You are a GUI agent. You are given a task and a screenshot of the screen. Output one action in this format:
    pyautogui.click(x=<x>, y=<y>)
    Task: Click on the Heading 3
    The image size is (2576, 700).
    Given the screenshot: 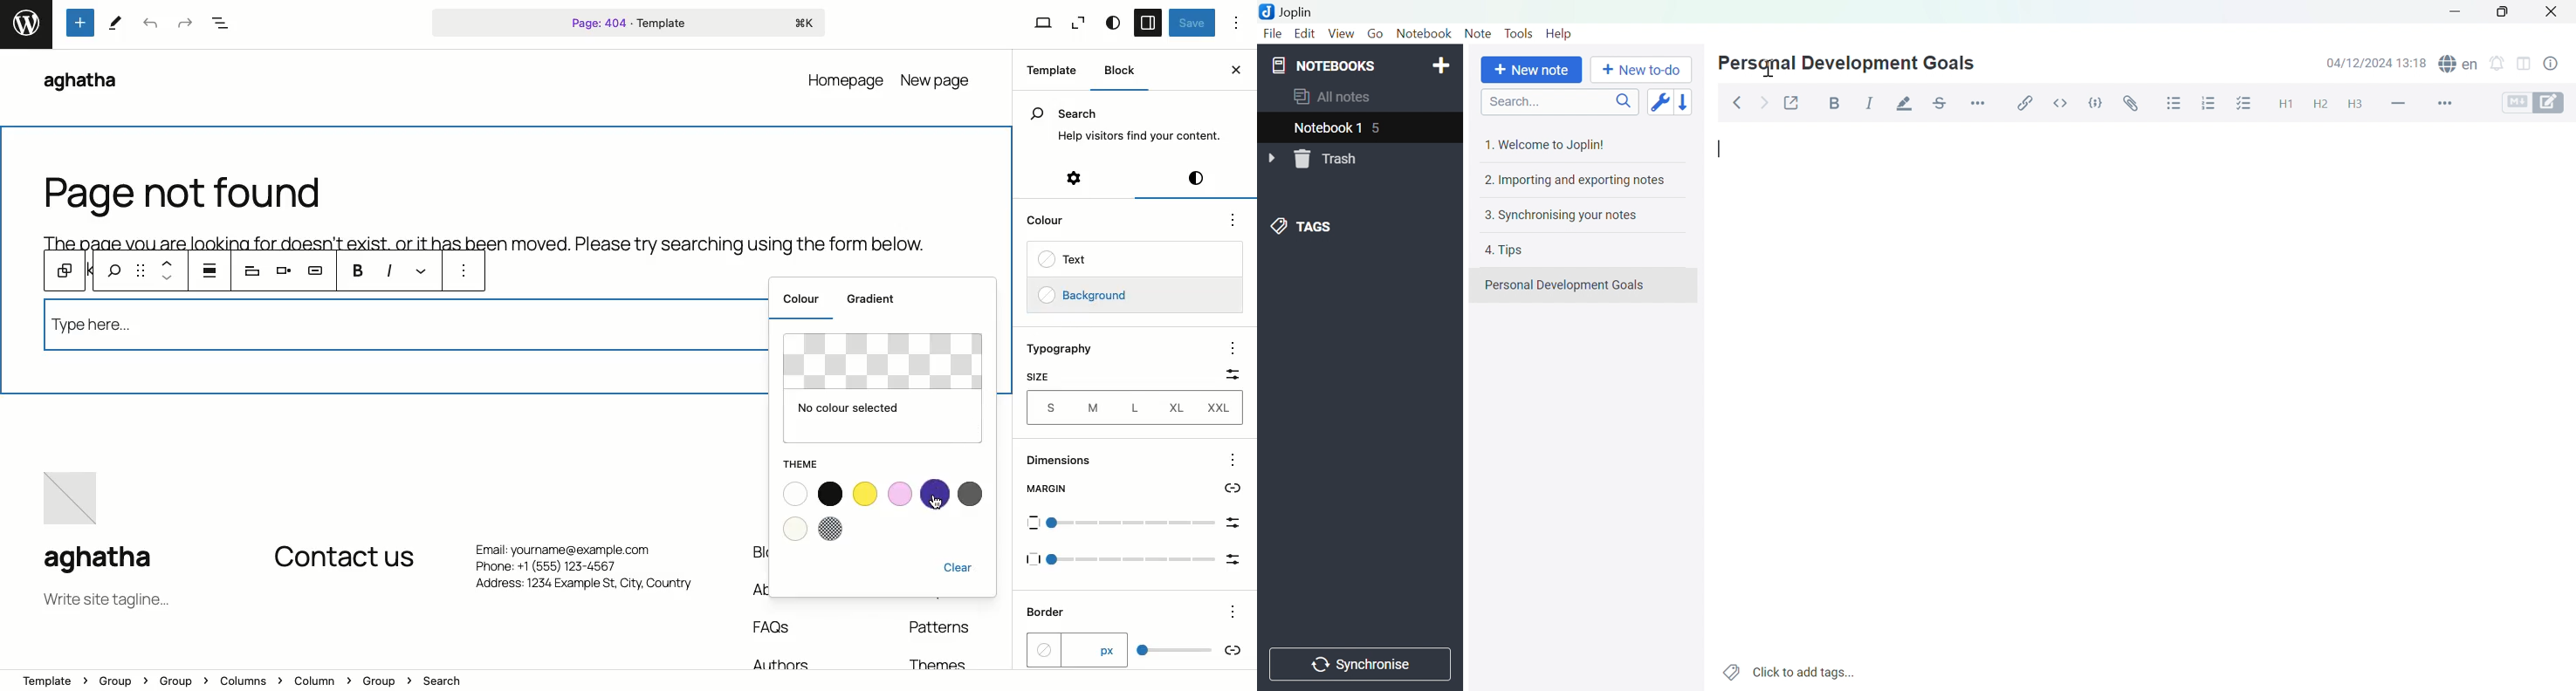 What is the action you would take?
    pyautogui.click(x=2355, y=104)
    